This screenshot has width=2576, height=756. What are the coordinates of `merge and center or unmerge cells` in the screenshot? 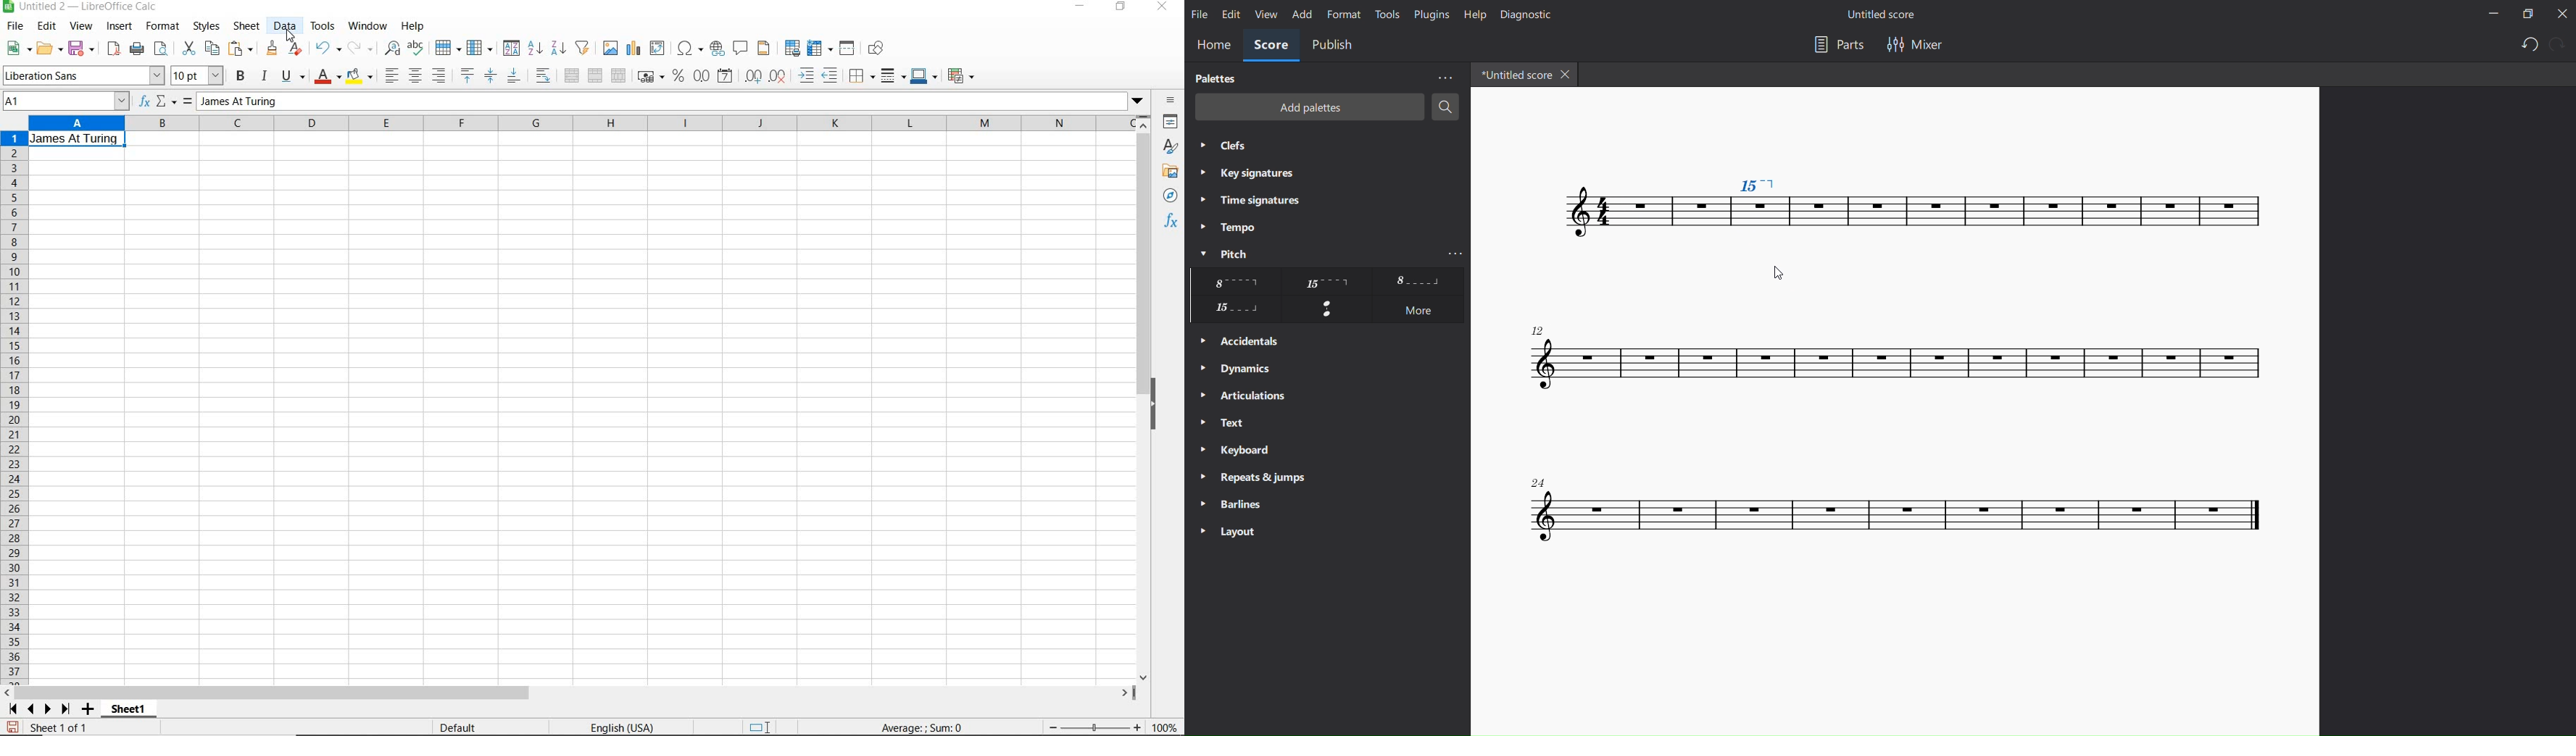 It's located at (571, 76).